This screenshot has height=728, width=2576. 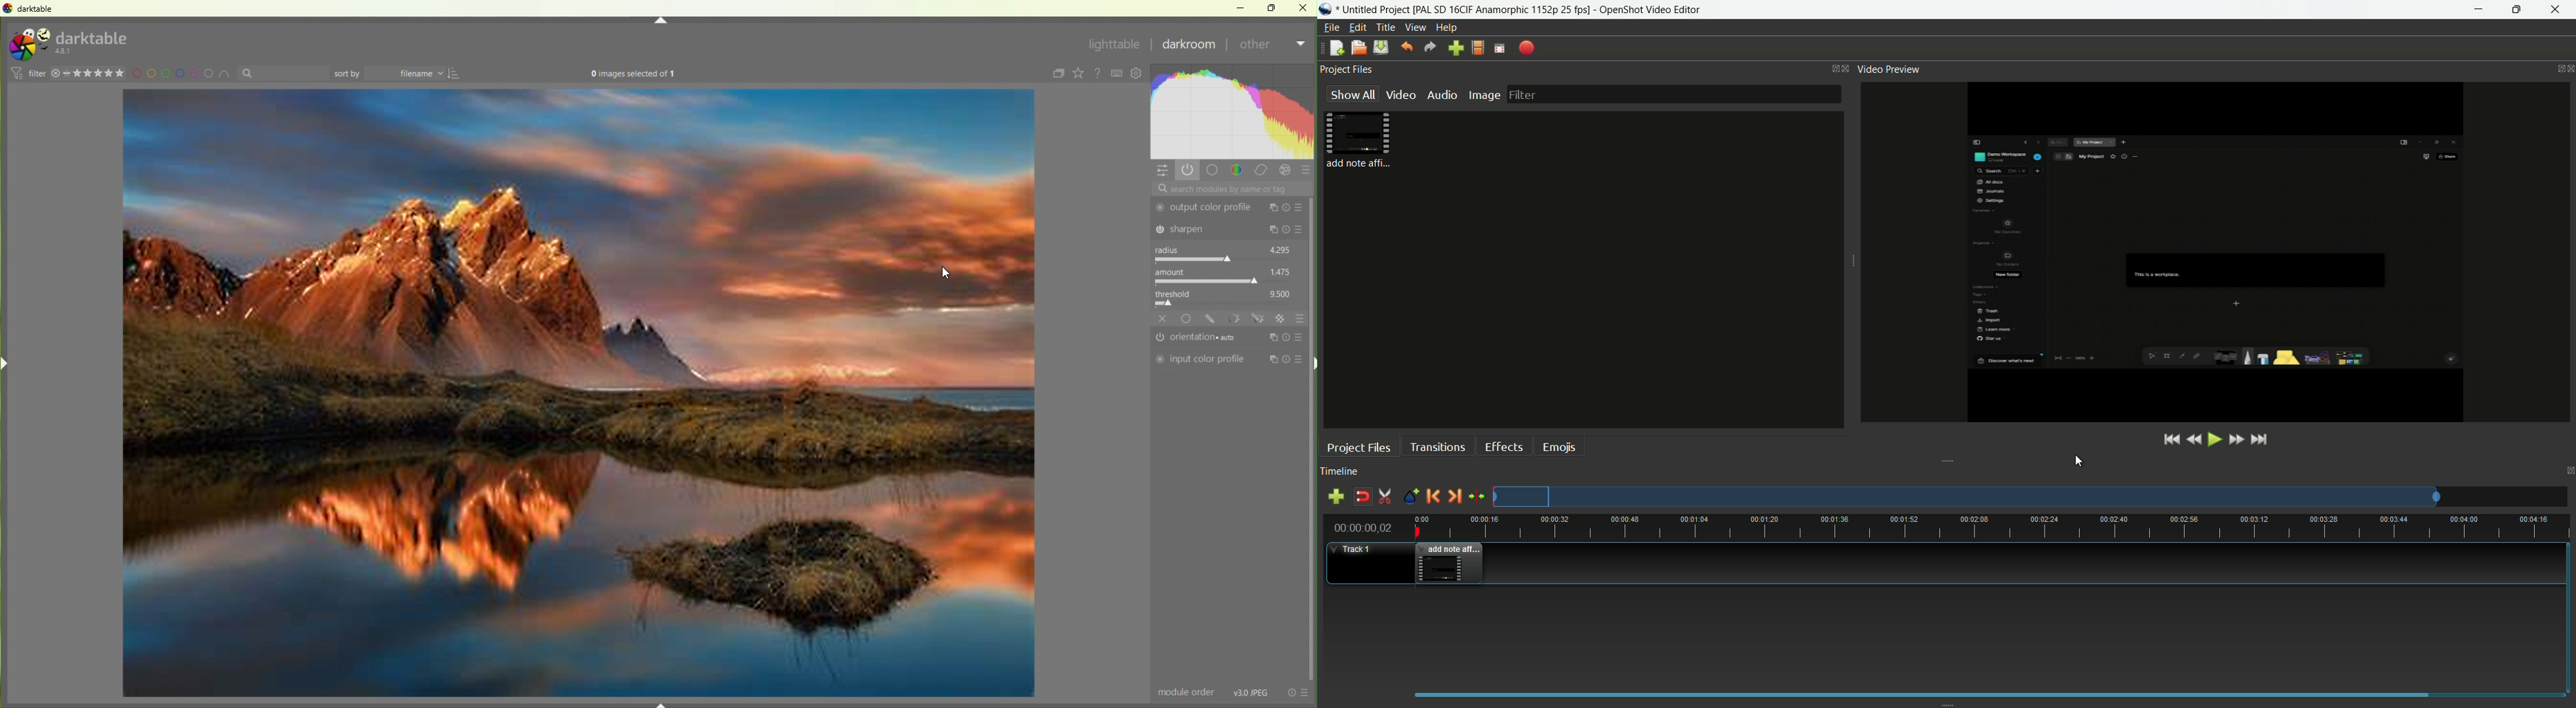 I want to click on Help, so click(x=1099, y=74).